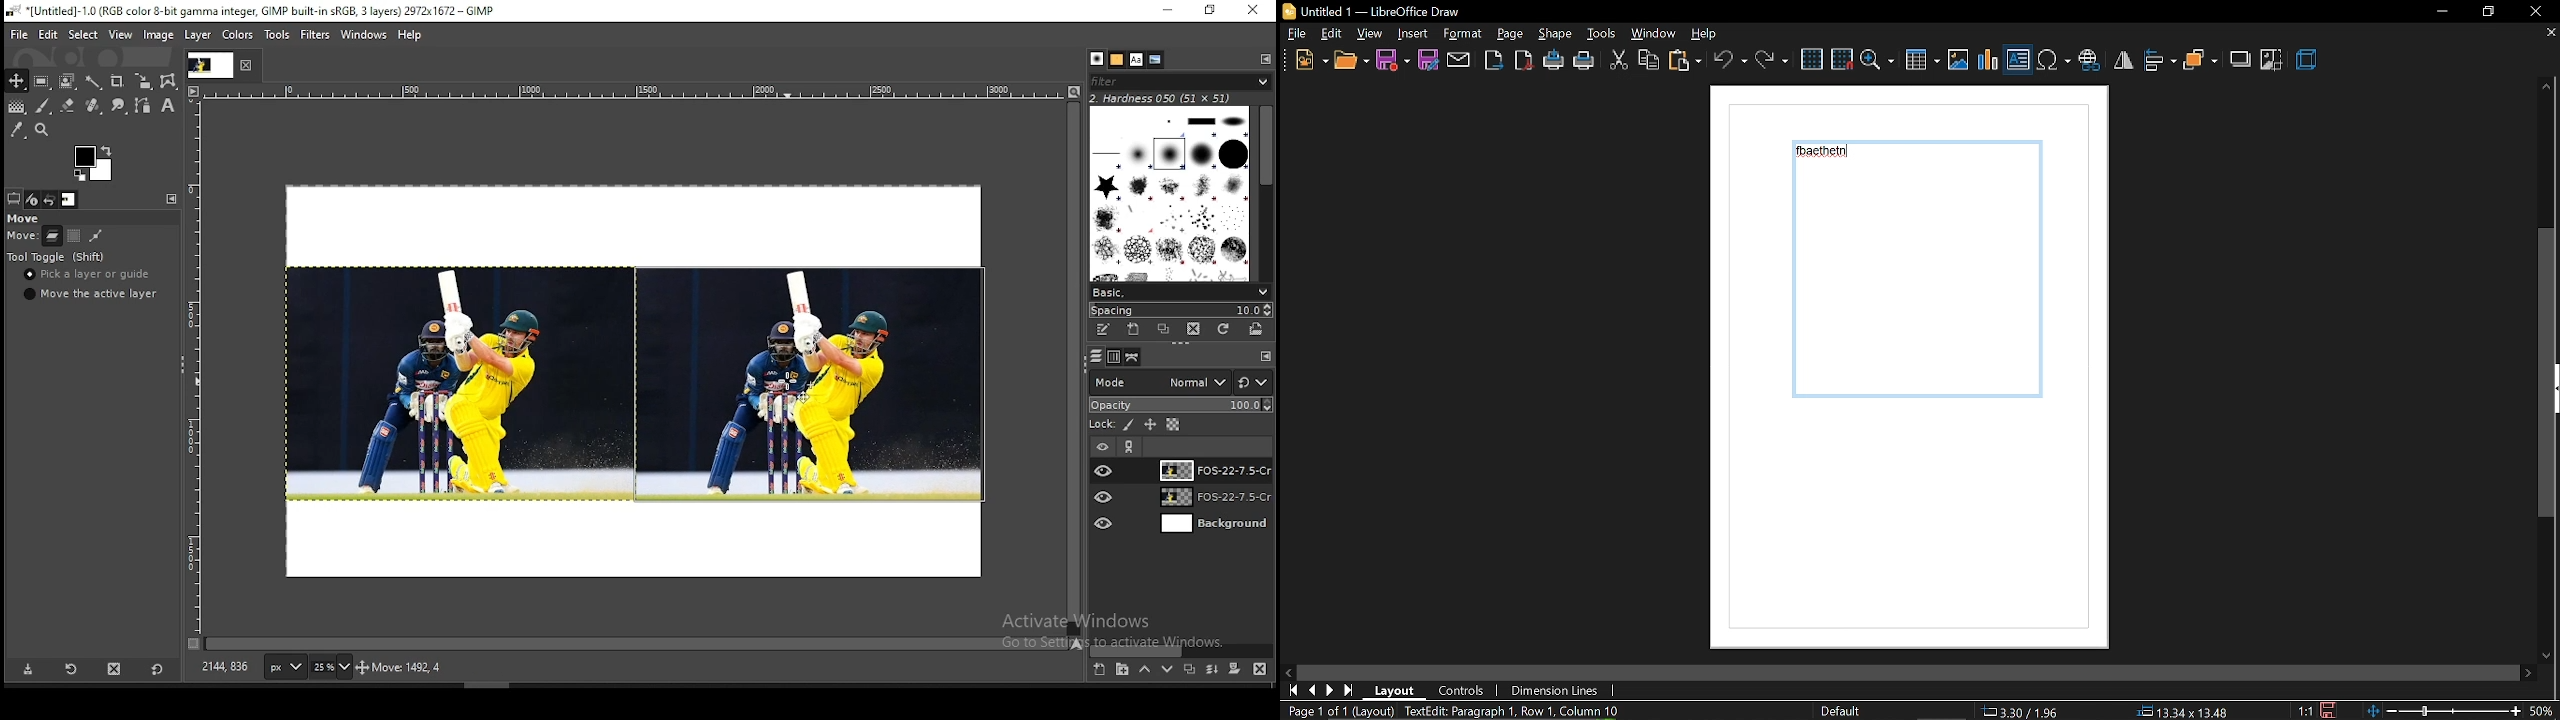  What do you see at coordinates (1922, 61) in the screenshot?
I see `Insert table` at bounding box center [1922, 61].